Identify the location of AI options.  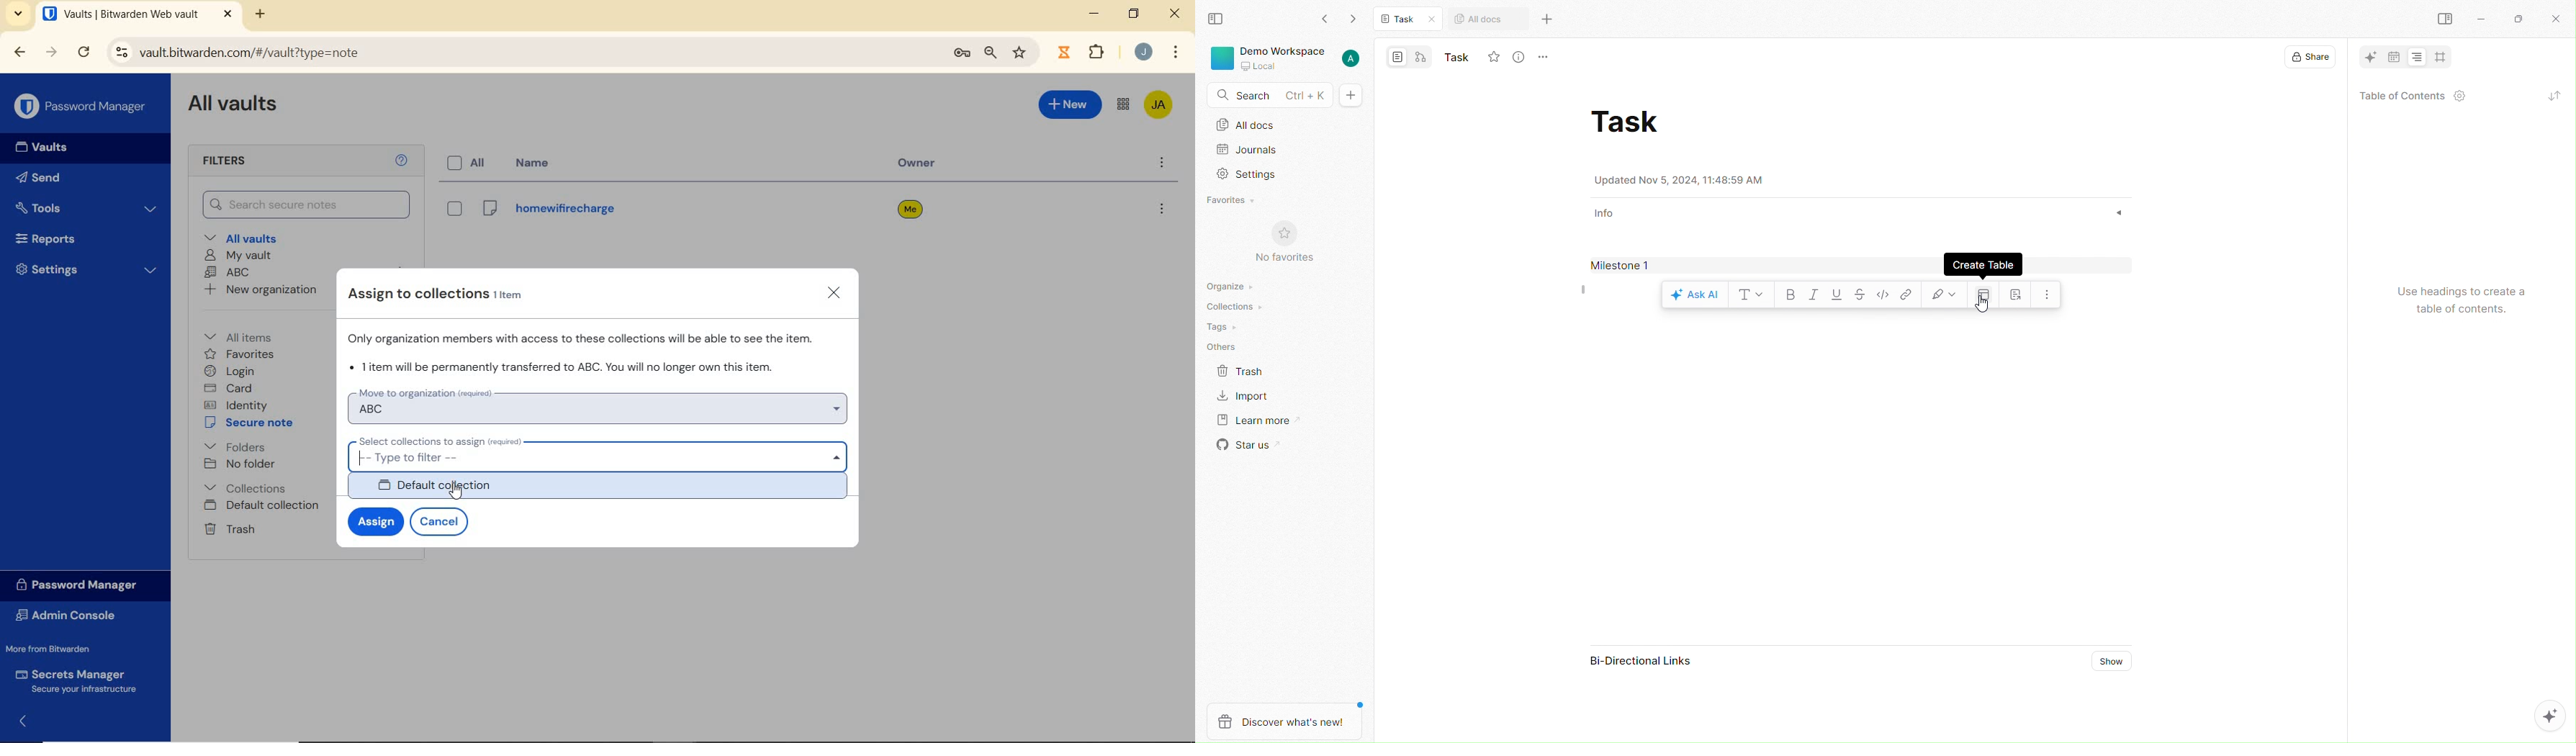
(2555, 720).